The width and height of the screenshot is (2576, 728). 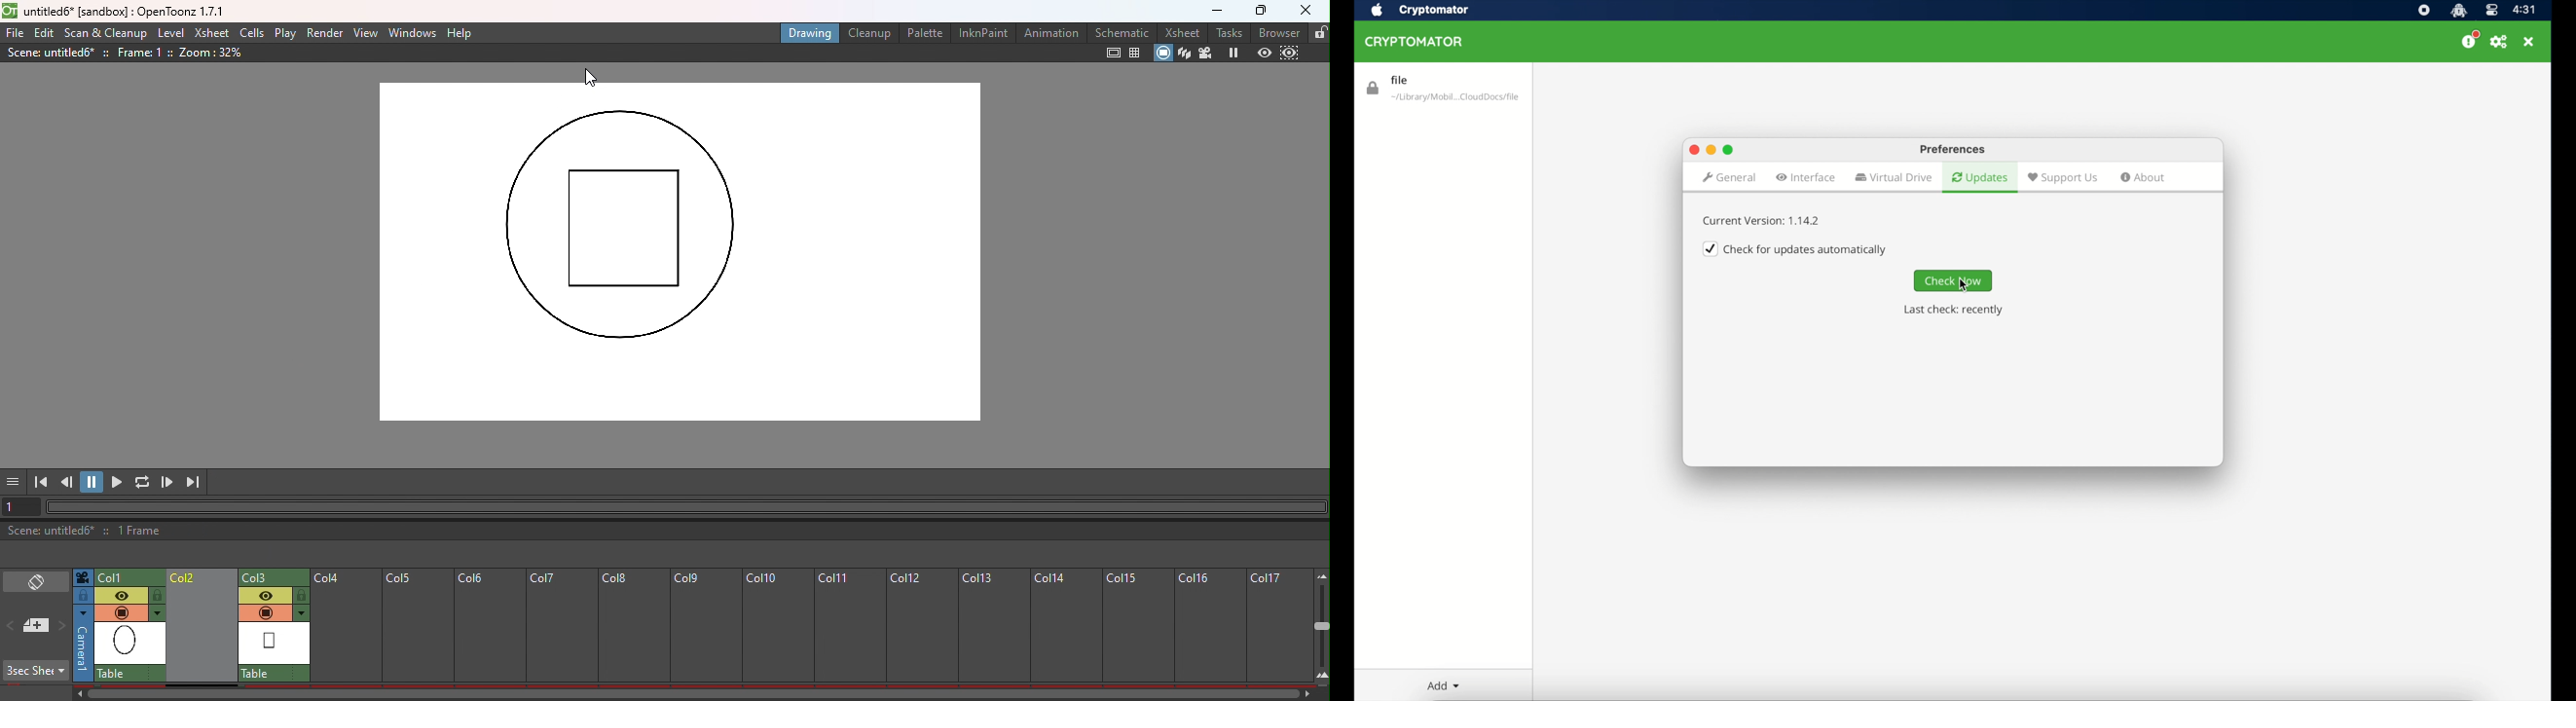 What do you see at coordinates (38, 581) in the screenshot?
I see `Toggle Xsheet/timeline` at bounding box center [38, 581].